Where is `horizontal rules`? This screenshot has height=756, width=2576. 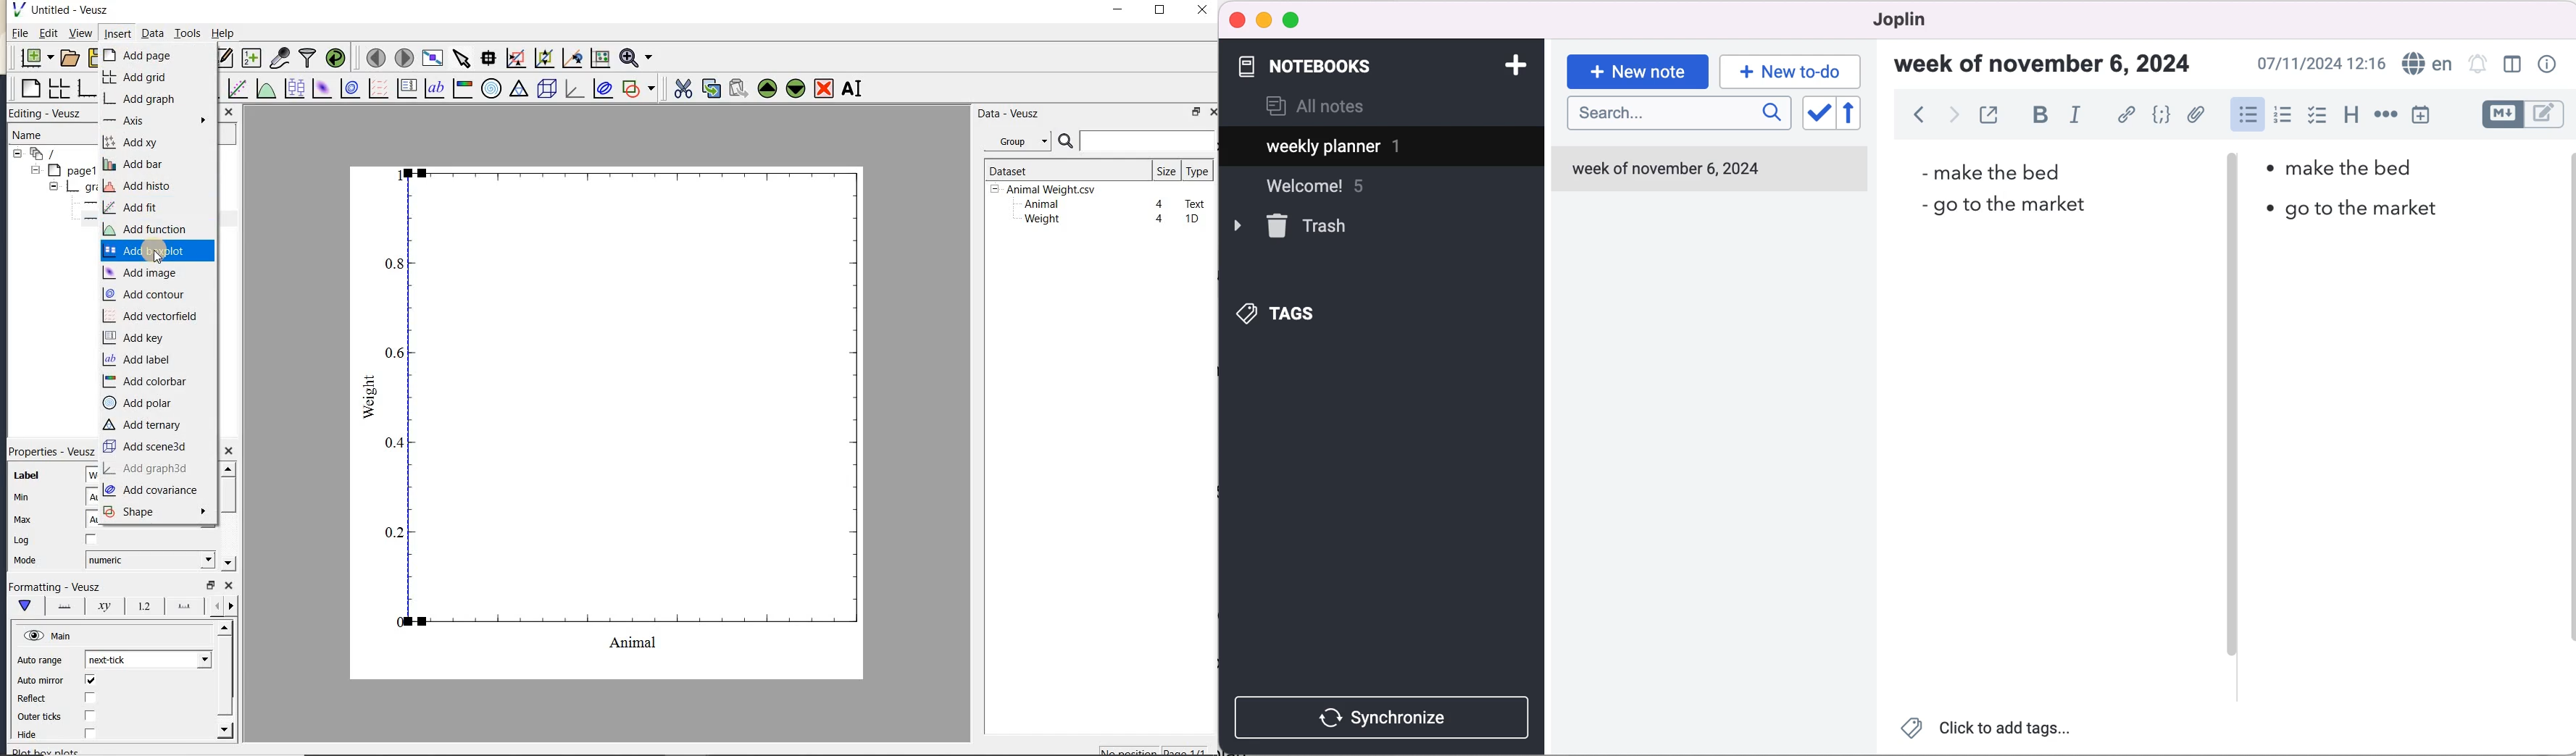 horizontal rules is located at coordinates (2383, 116).